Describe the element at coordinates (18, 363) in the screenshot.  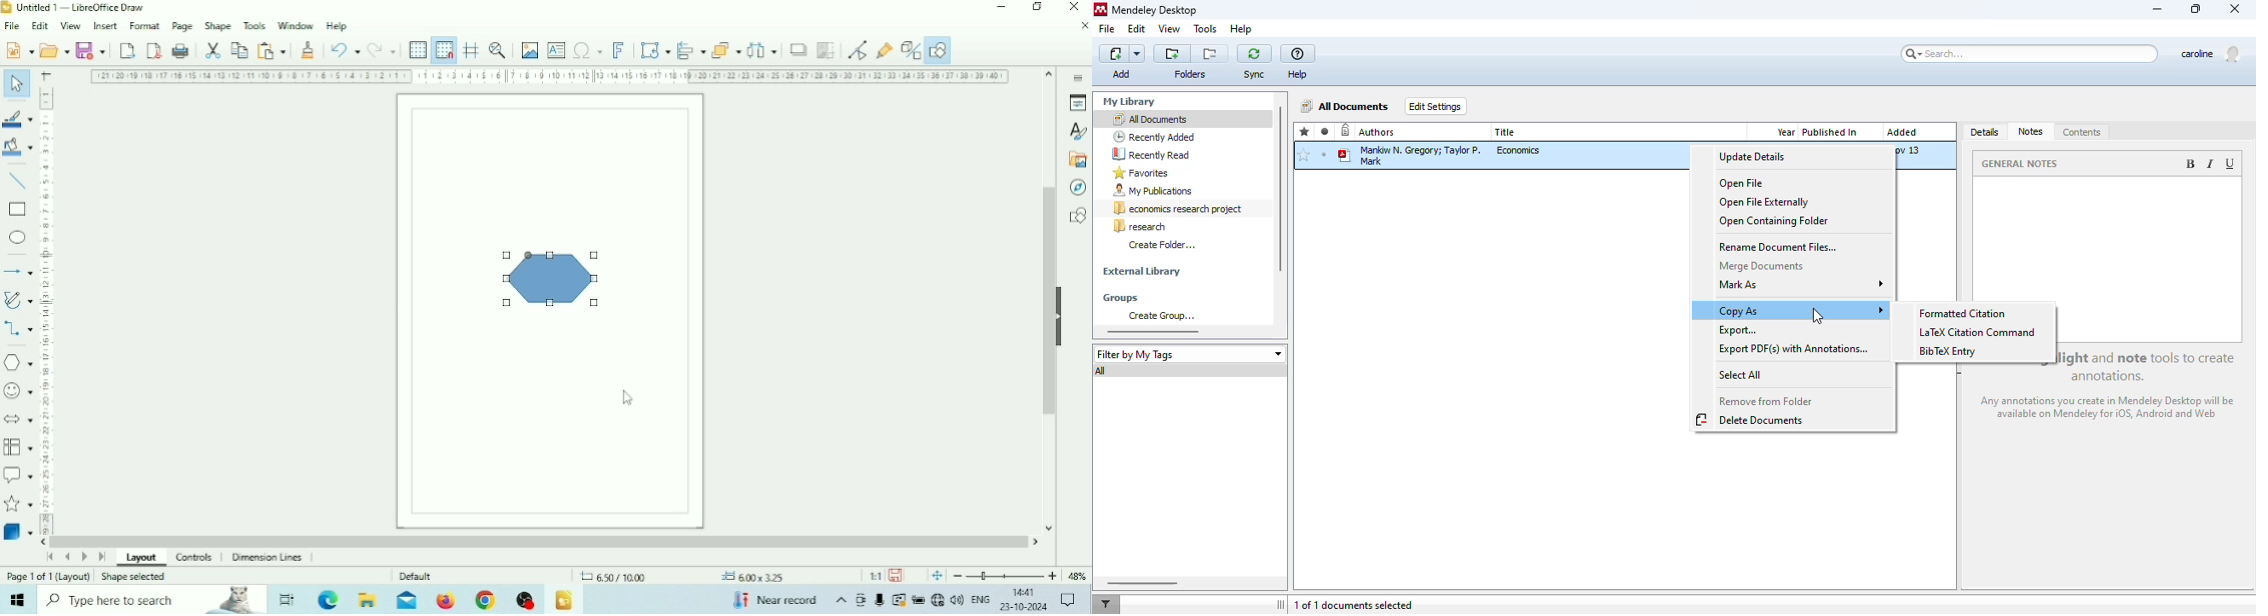
I see `Basic Shapes` at that location.